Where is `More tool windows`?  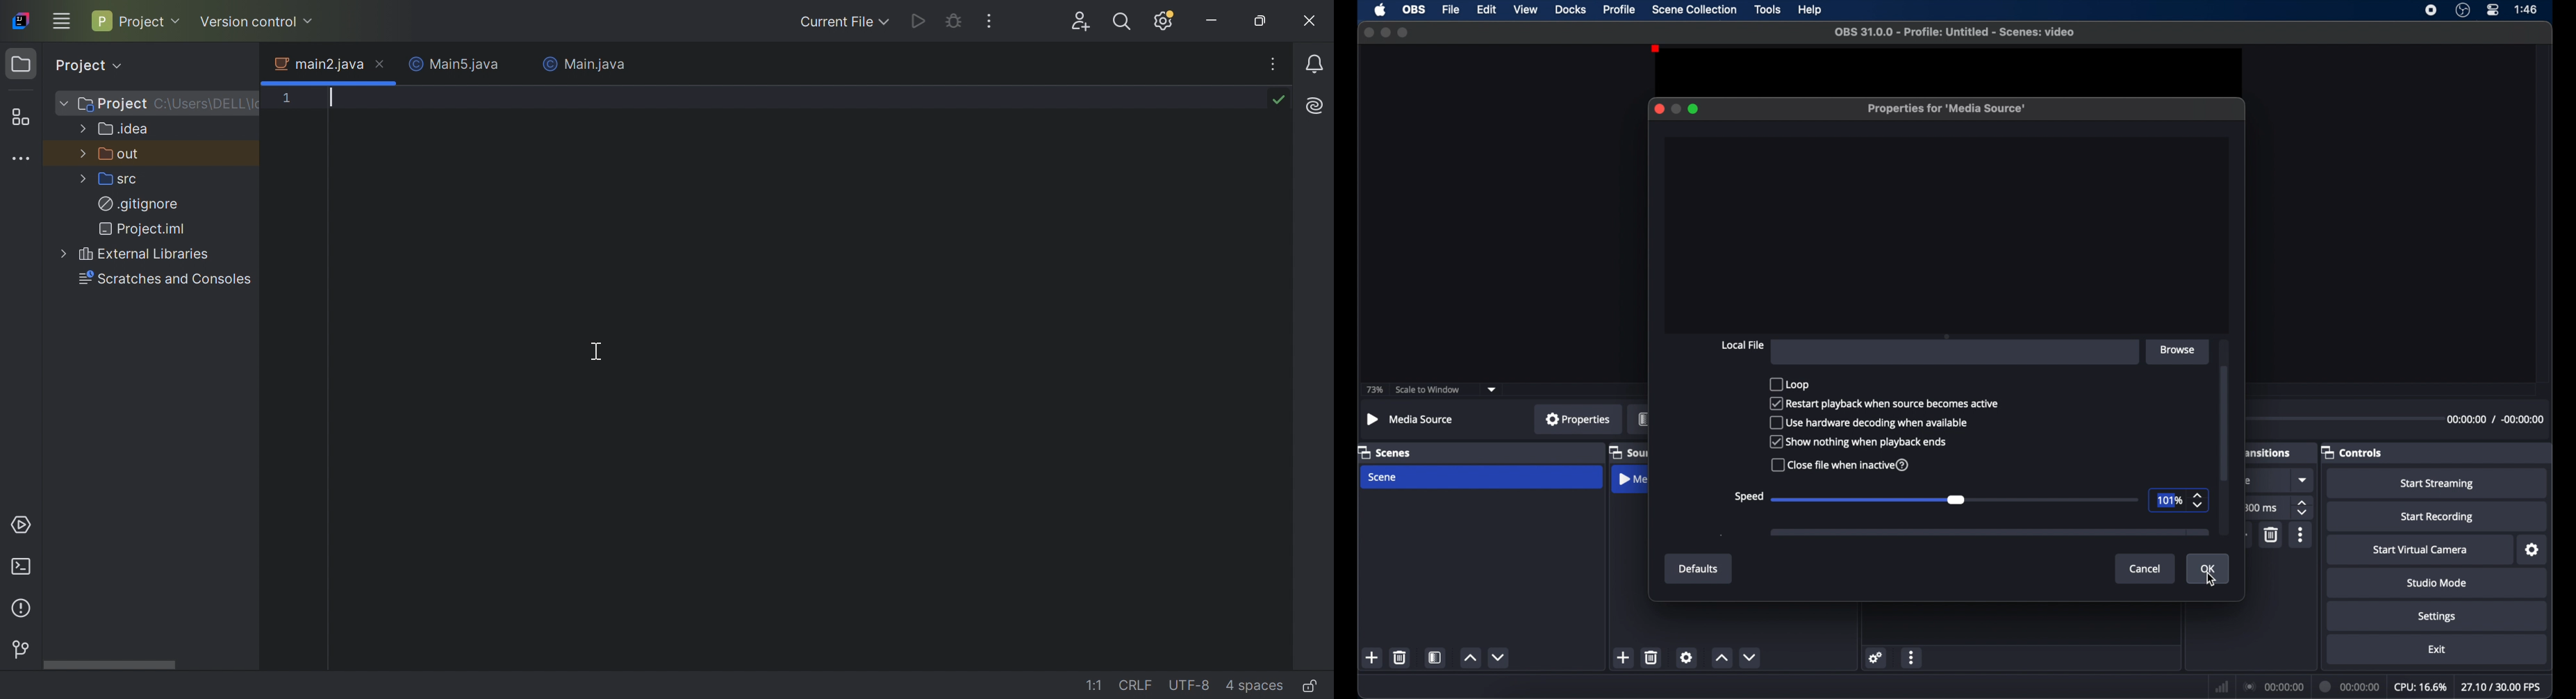
More tool windows is located at coordinates (22, 159).